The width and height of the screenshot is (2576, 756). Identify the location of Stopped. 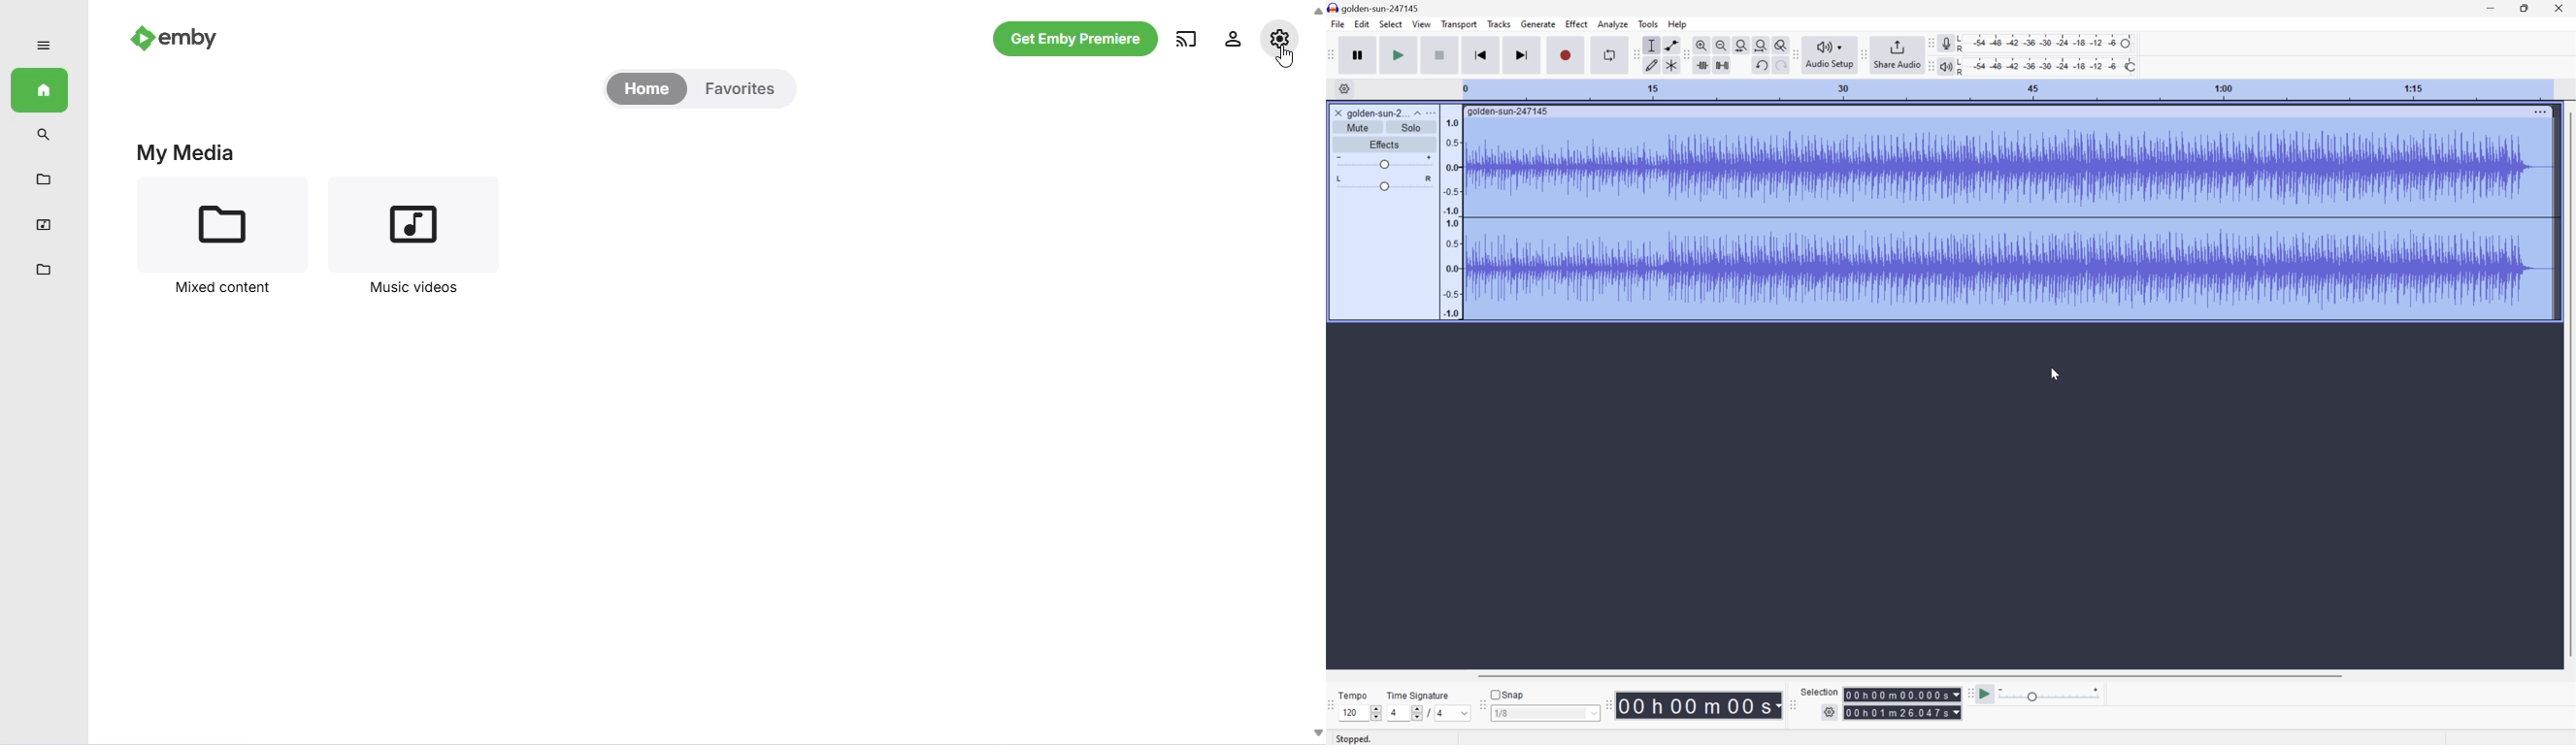
(1354, 739).